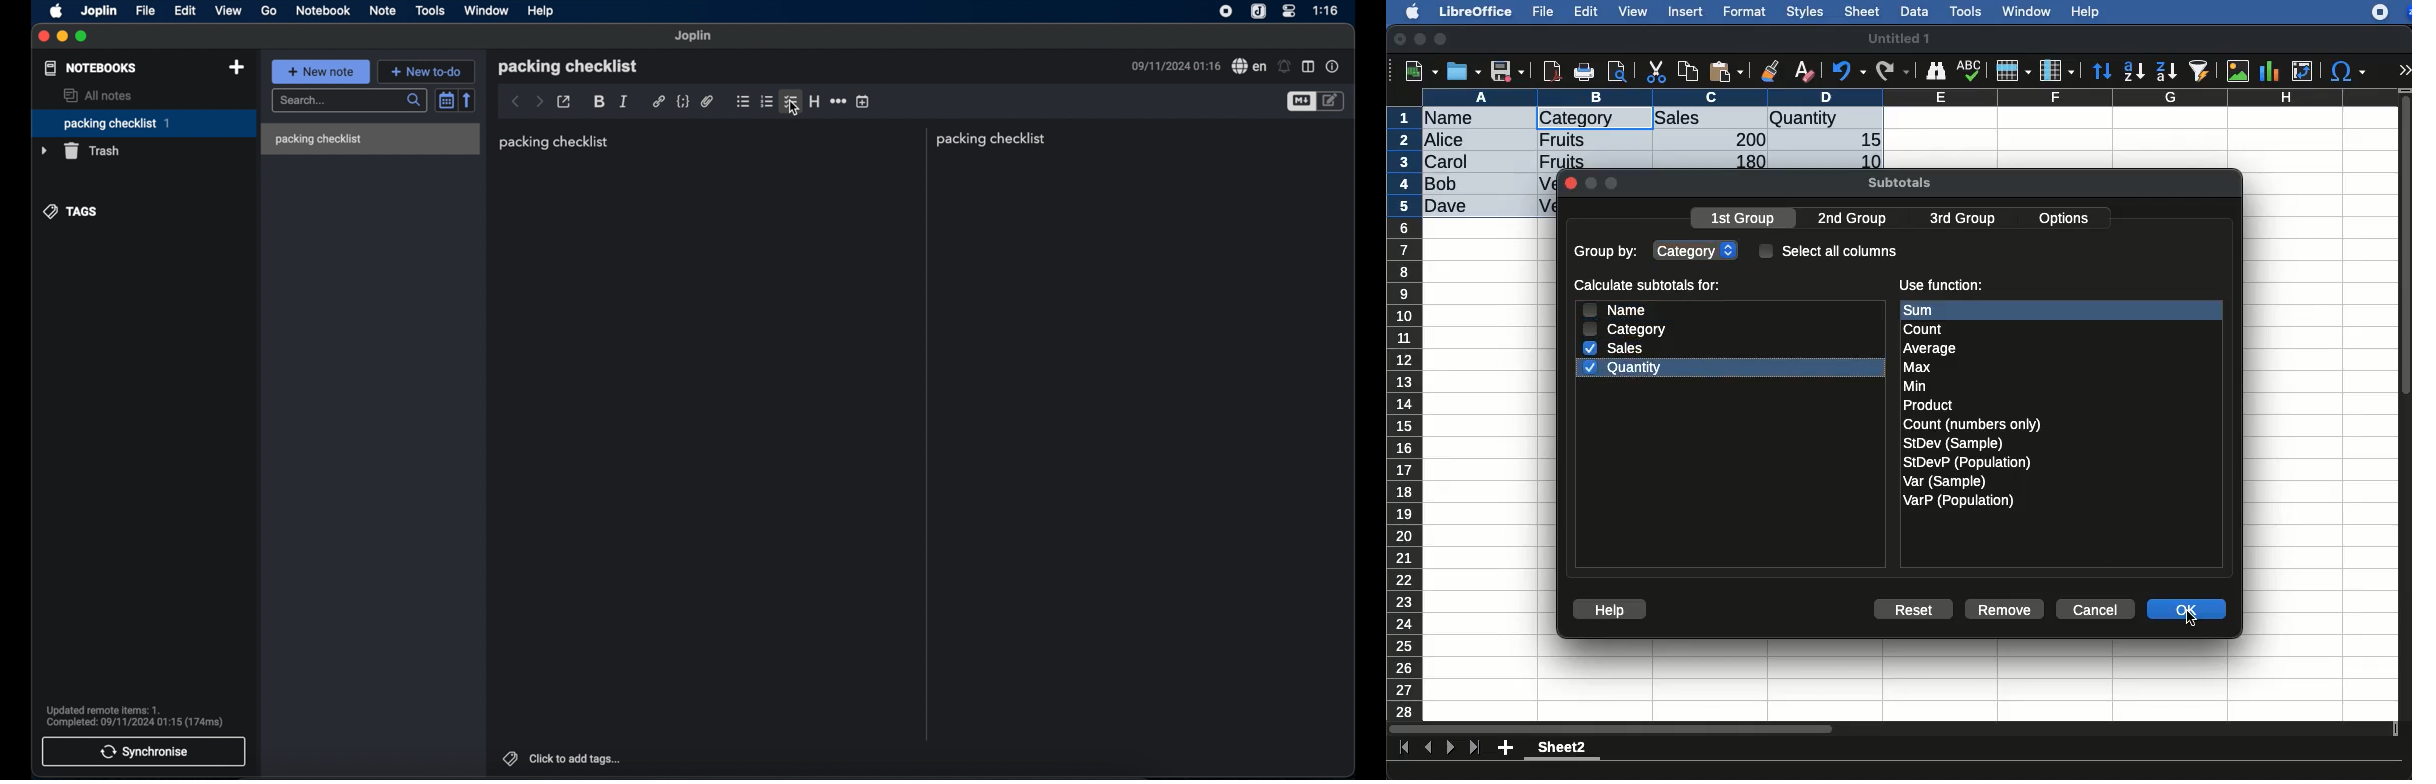 The height and width of the screenshot is (784, 2436). What do you see at coordinates (1332, 102) in the screenshot?
I see `toggle edito` at bounding box center [1332, 102].